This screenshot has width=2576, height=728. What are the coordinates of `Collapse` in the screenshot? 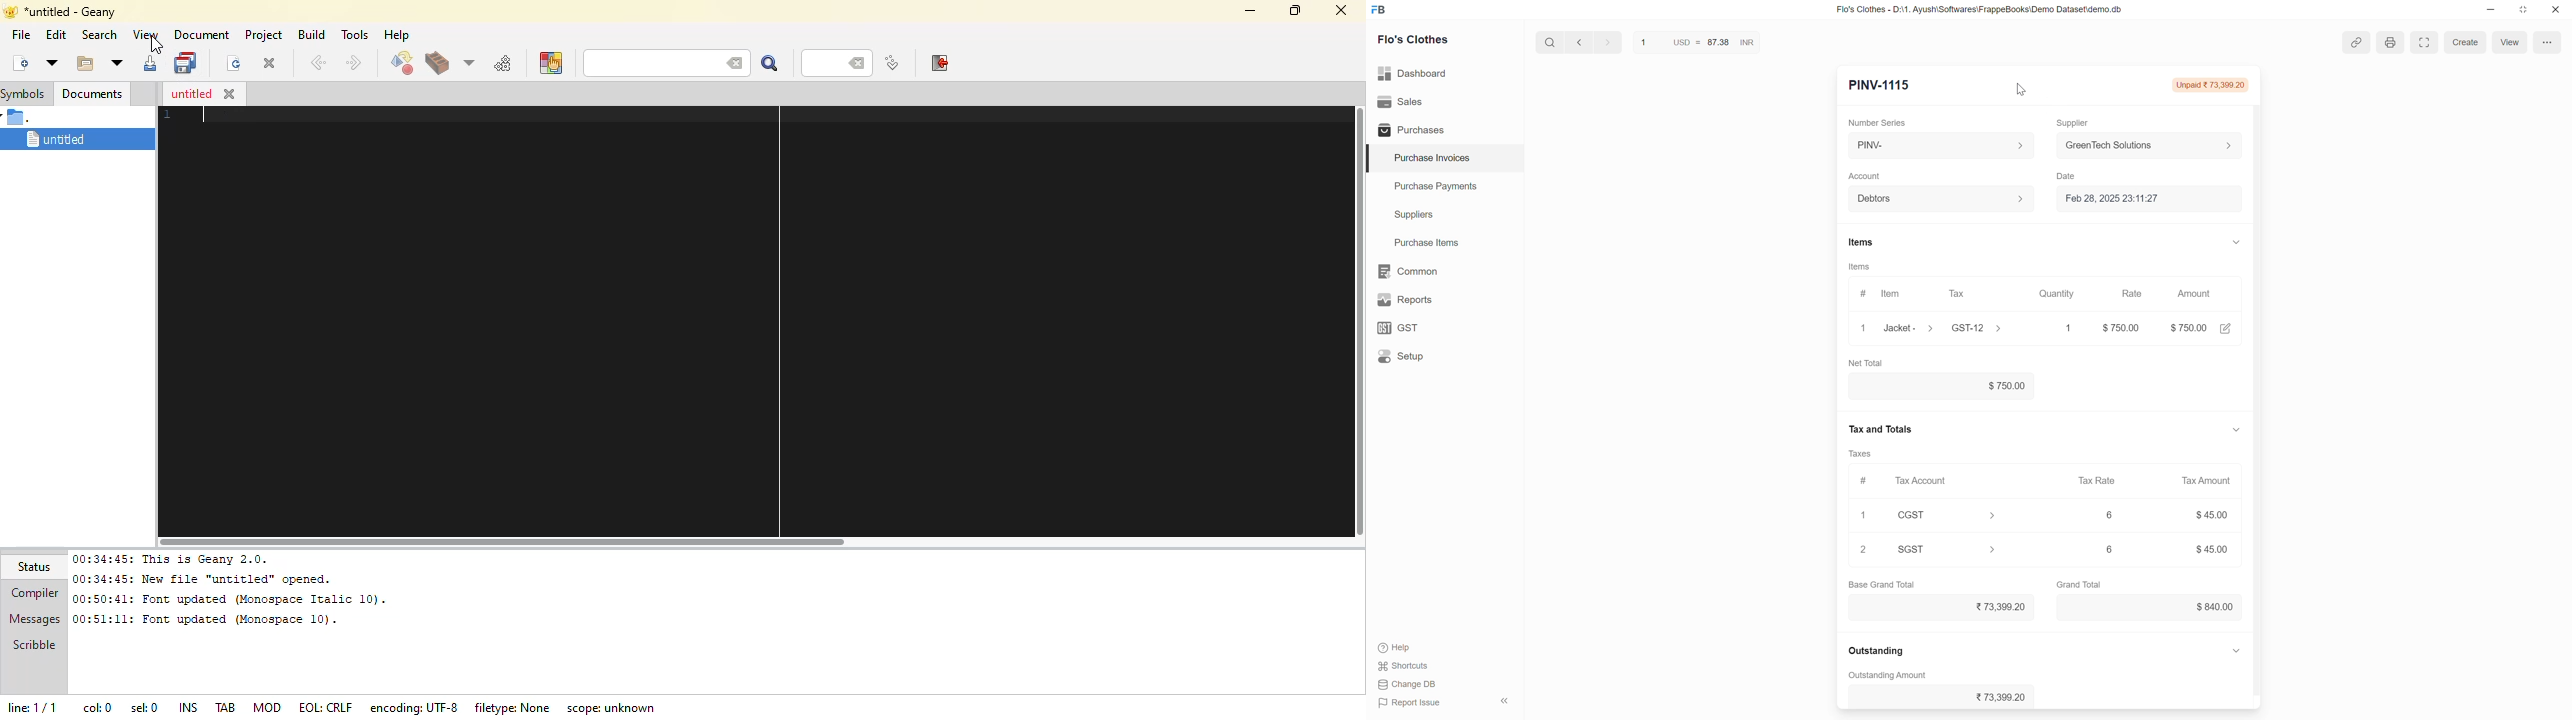 It's located at (2236, 651).